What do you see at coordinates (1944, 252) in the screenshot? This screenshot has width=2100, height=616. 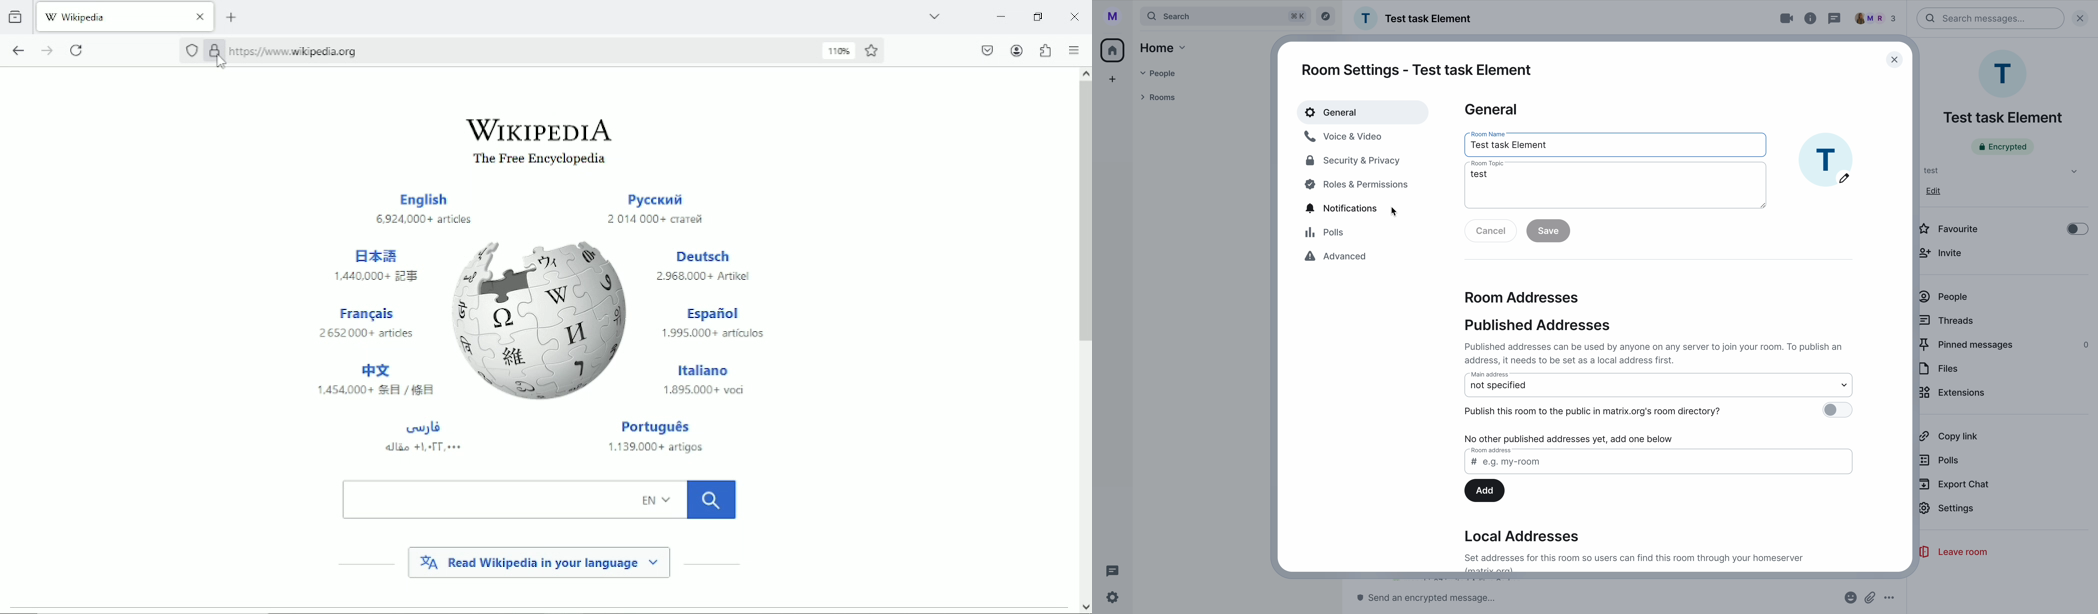 I see `invite` at bounding box center [1944, 252].